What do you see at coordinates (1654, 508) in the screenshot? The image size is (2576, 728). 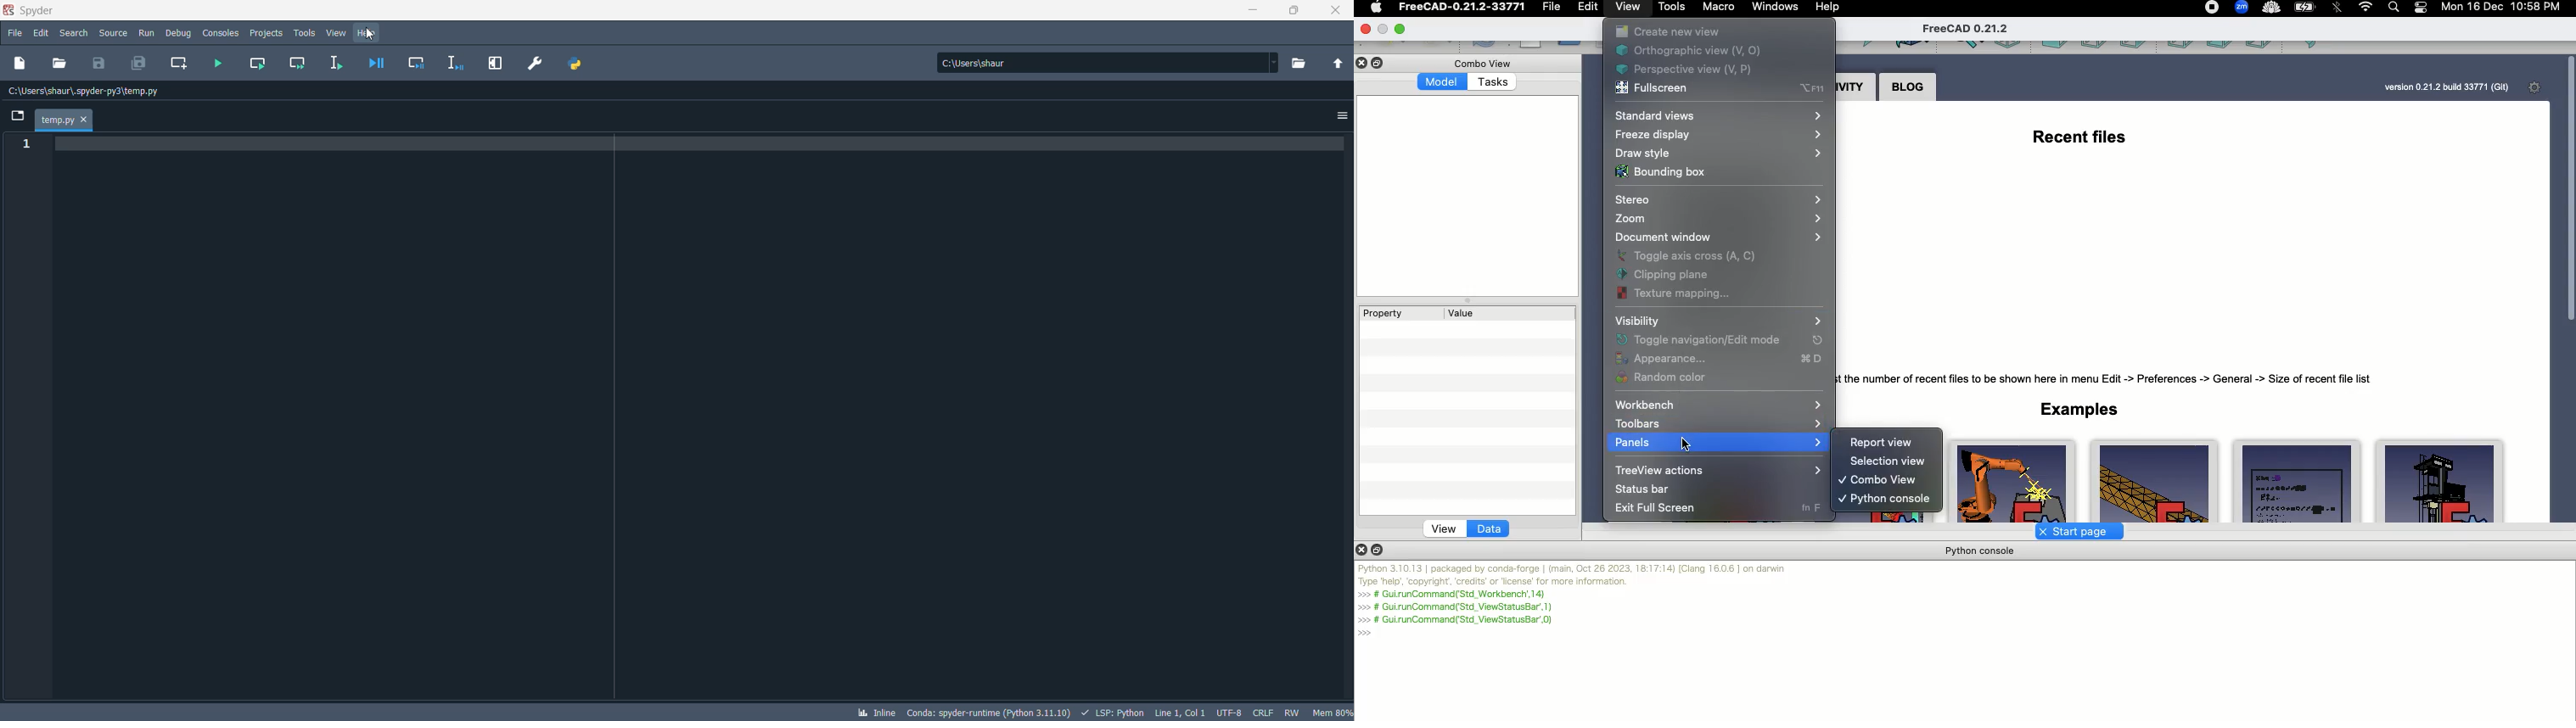 I see `Exit full screen` at bounding box center [1654, 508].